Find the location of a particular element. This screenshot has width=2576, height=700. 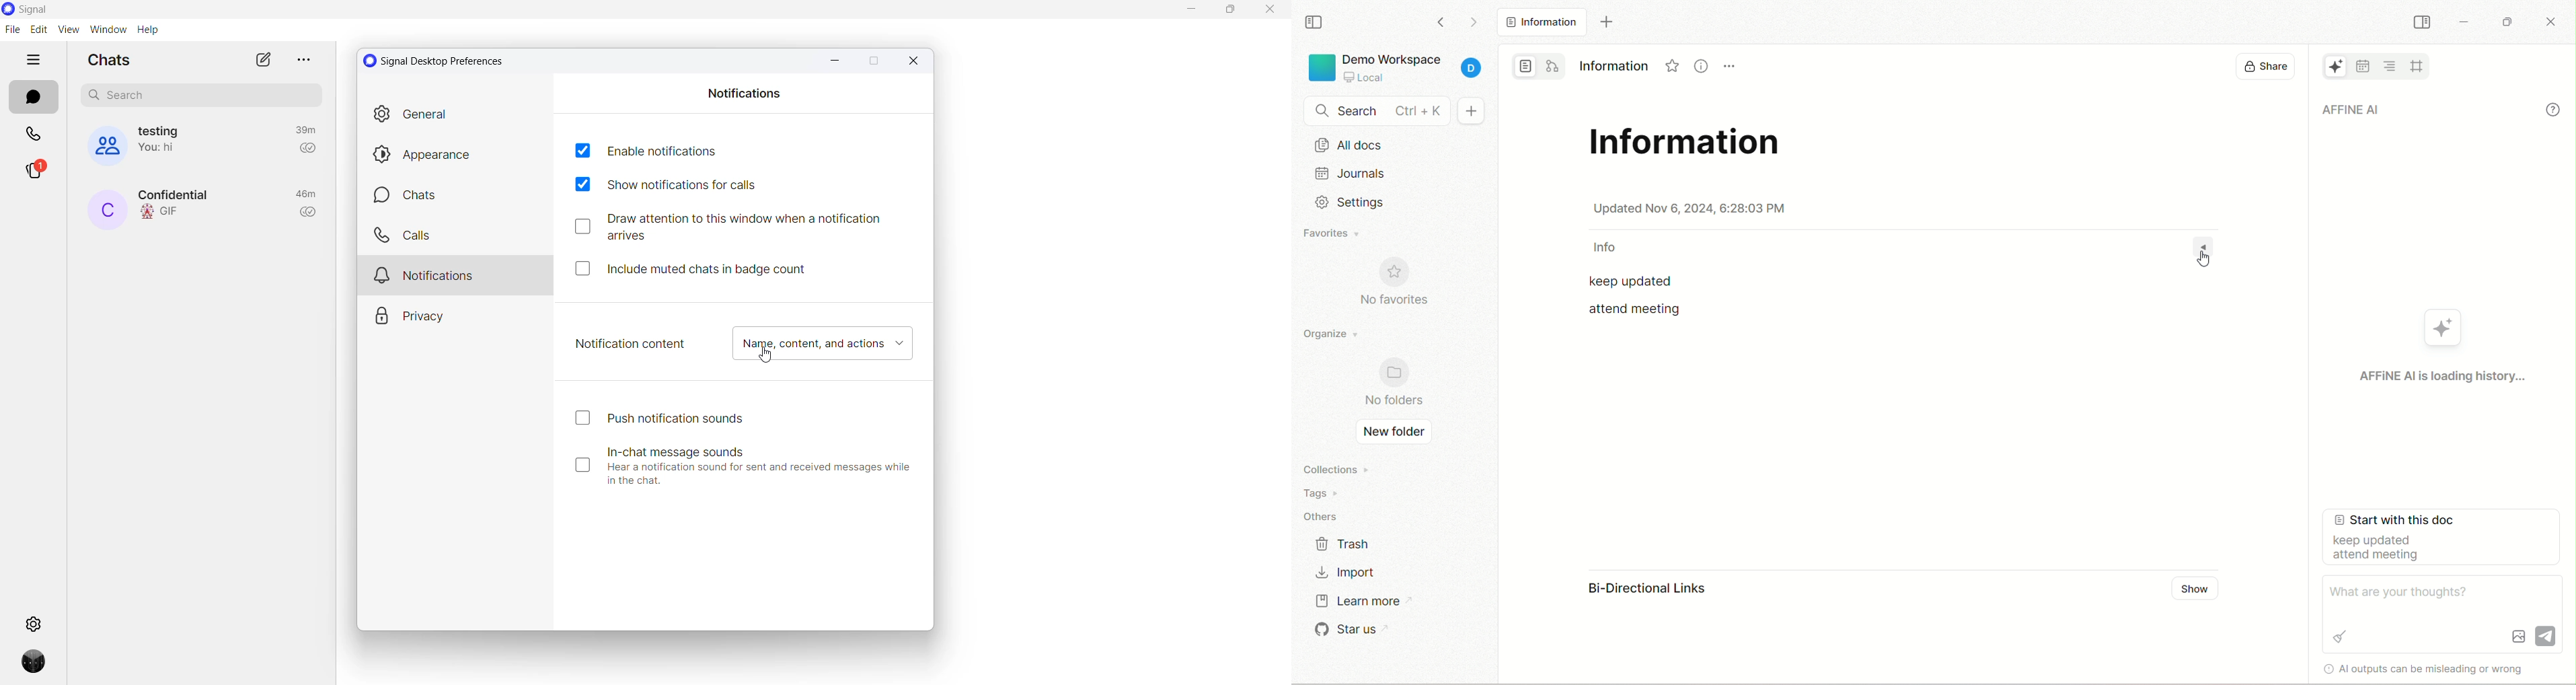

hide tabs is located at coordinates (36, 60).